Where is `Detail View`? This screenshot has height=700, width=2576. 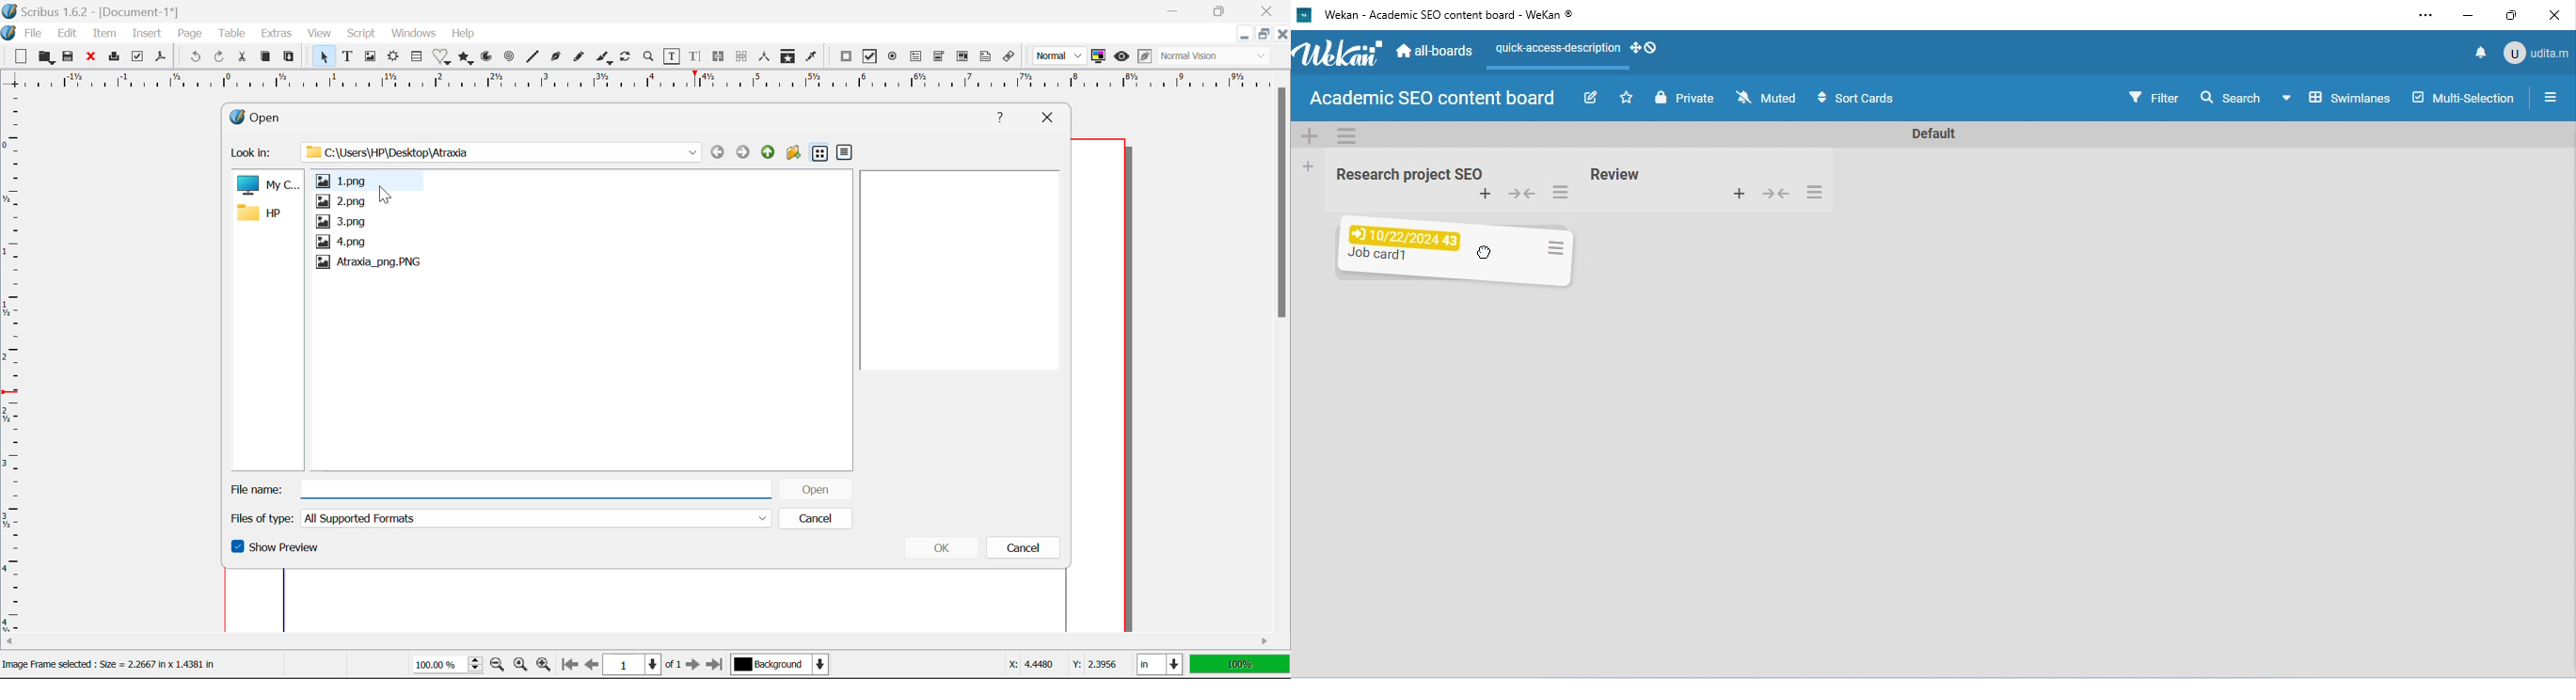 Detail View is located at coordinates (845, 153).